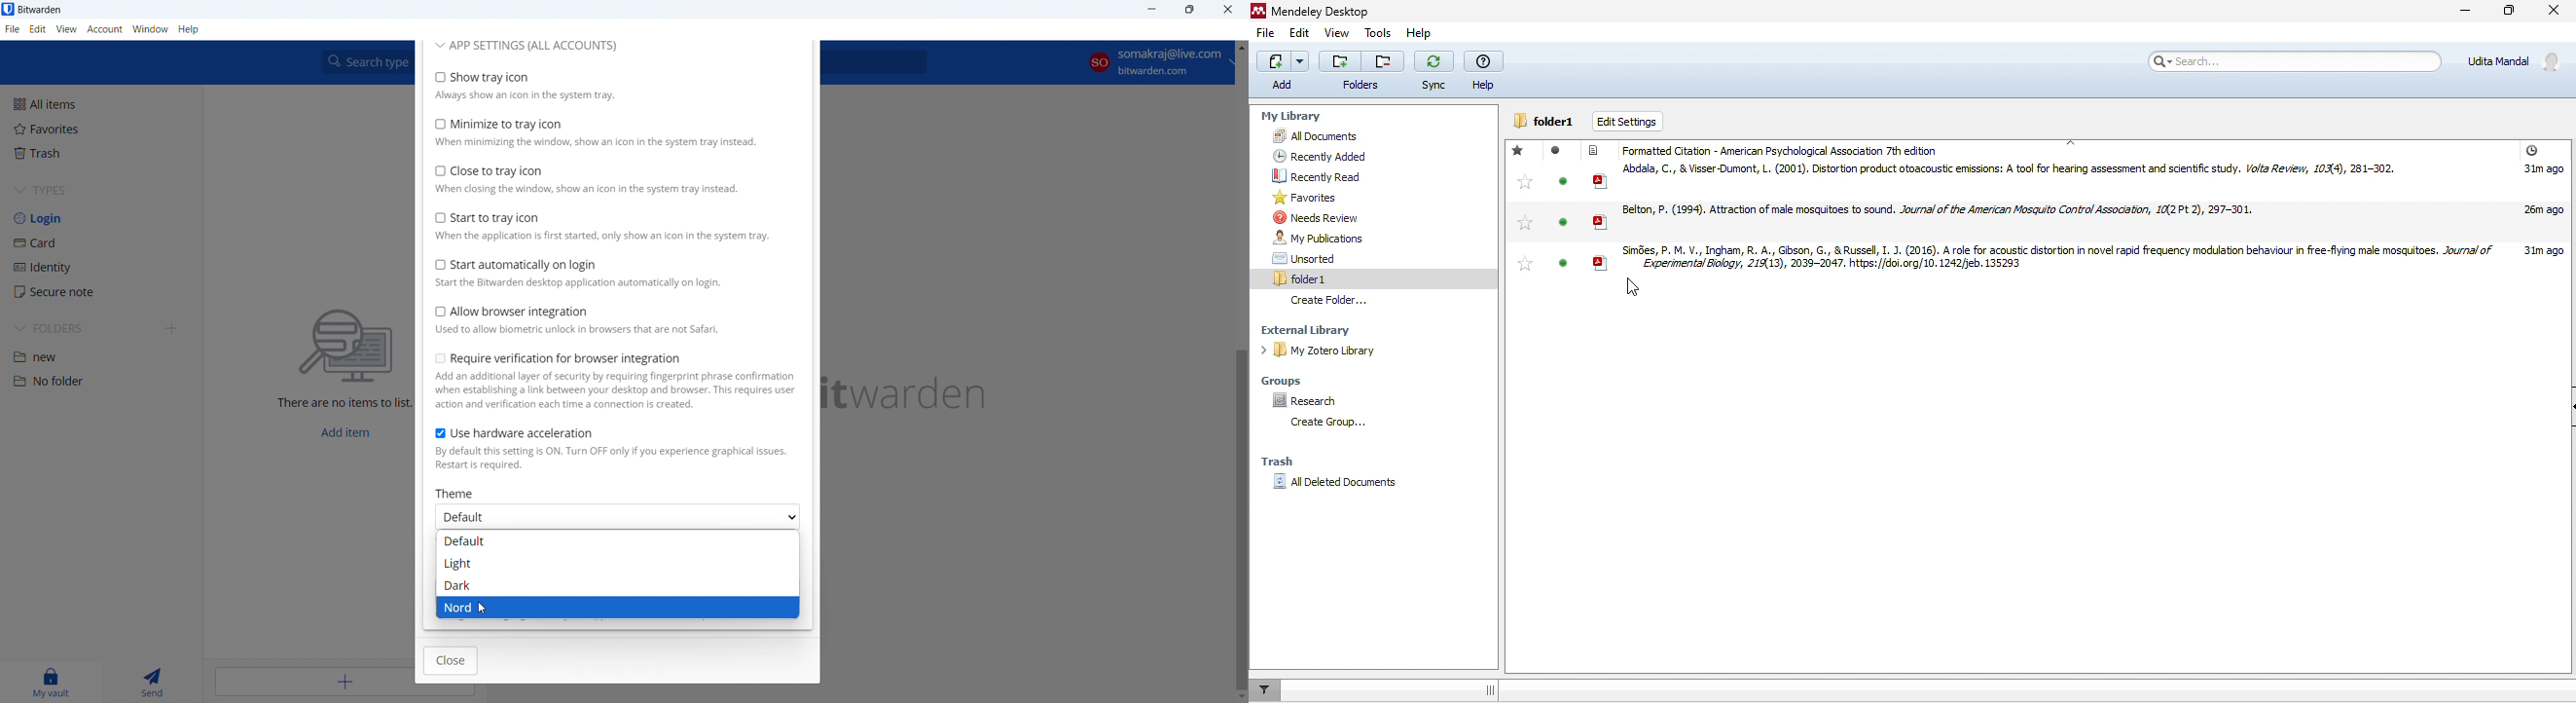 This screenshot has height=728, width=2576. Describe the element at coordinates (1241, 45) in the screenshot. I see `scroll up` at that location.